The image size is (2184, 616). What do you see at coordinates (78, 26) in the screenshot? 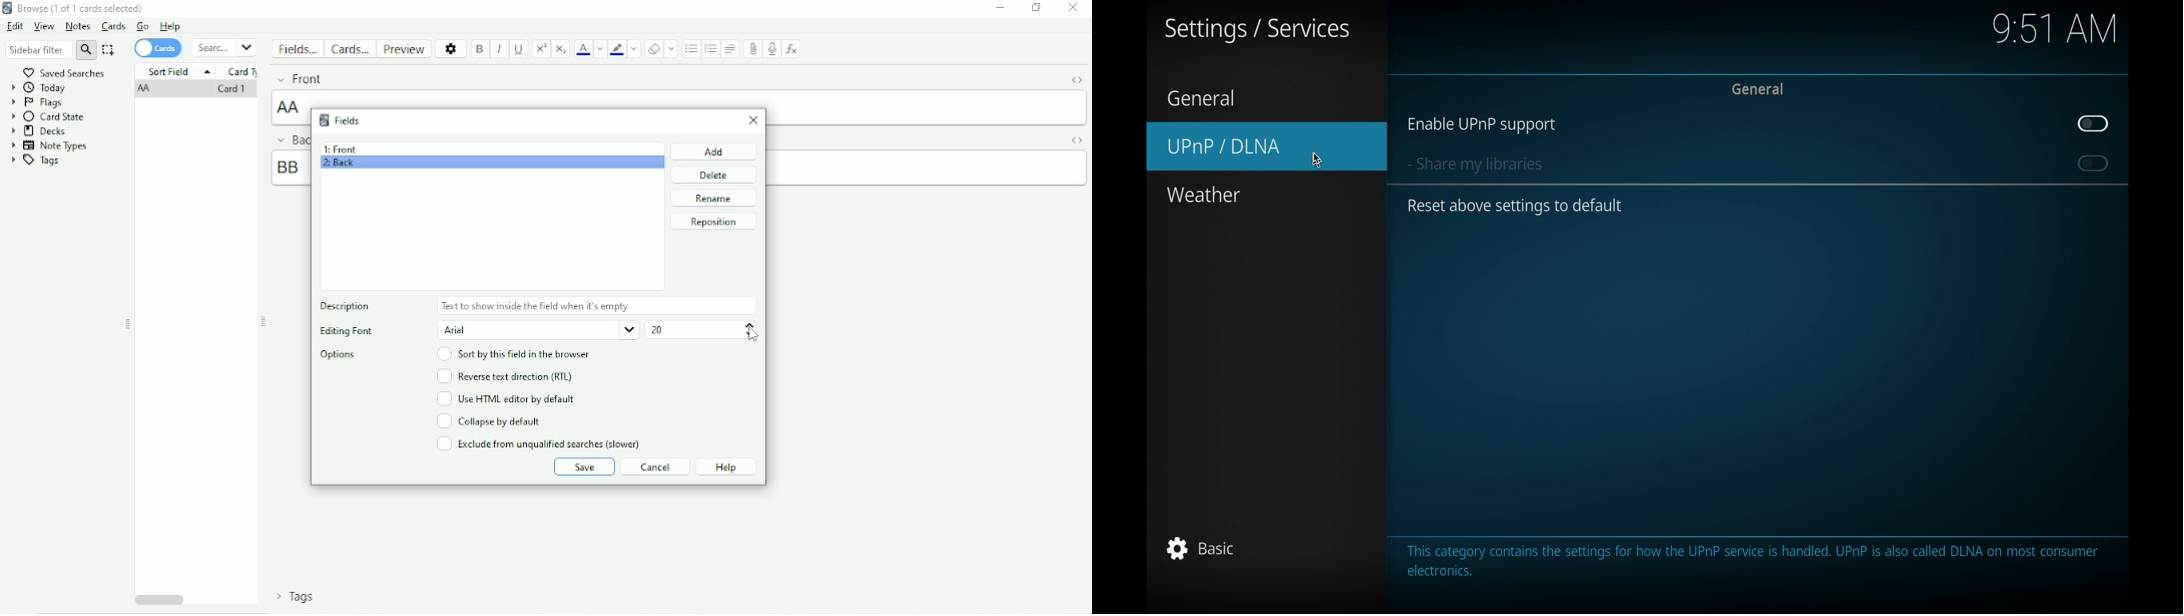
I see `Notes` at bounding box center [78, 26].